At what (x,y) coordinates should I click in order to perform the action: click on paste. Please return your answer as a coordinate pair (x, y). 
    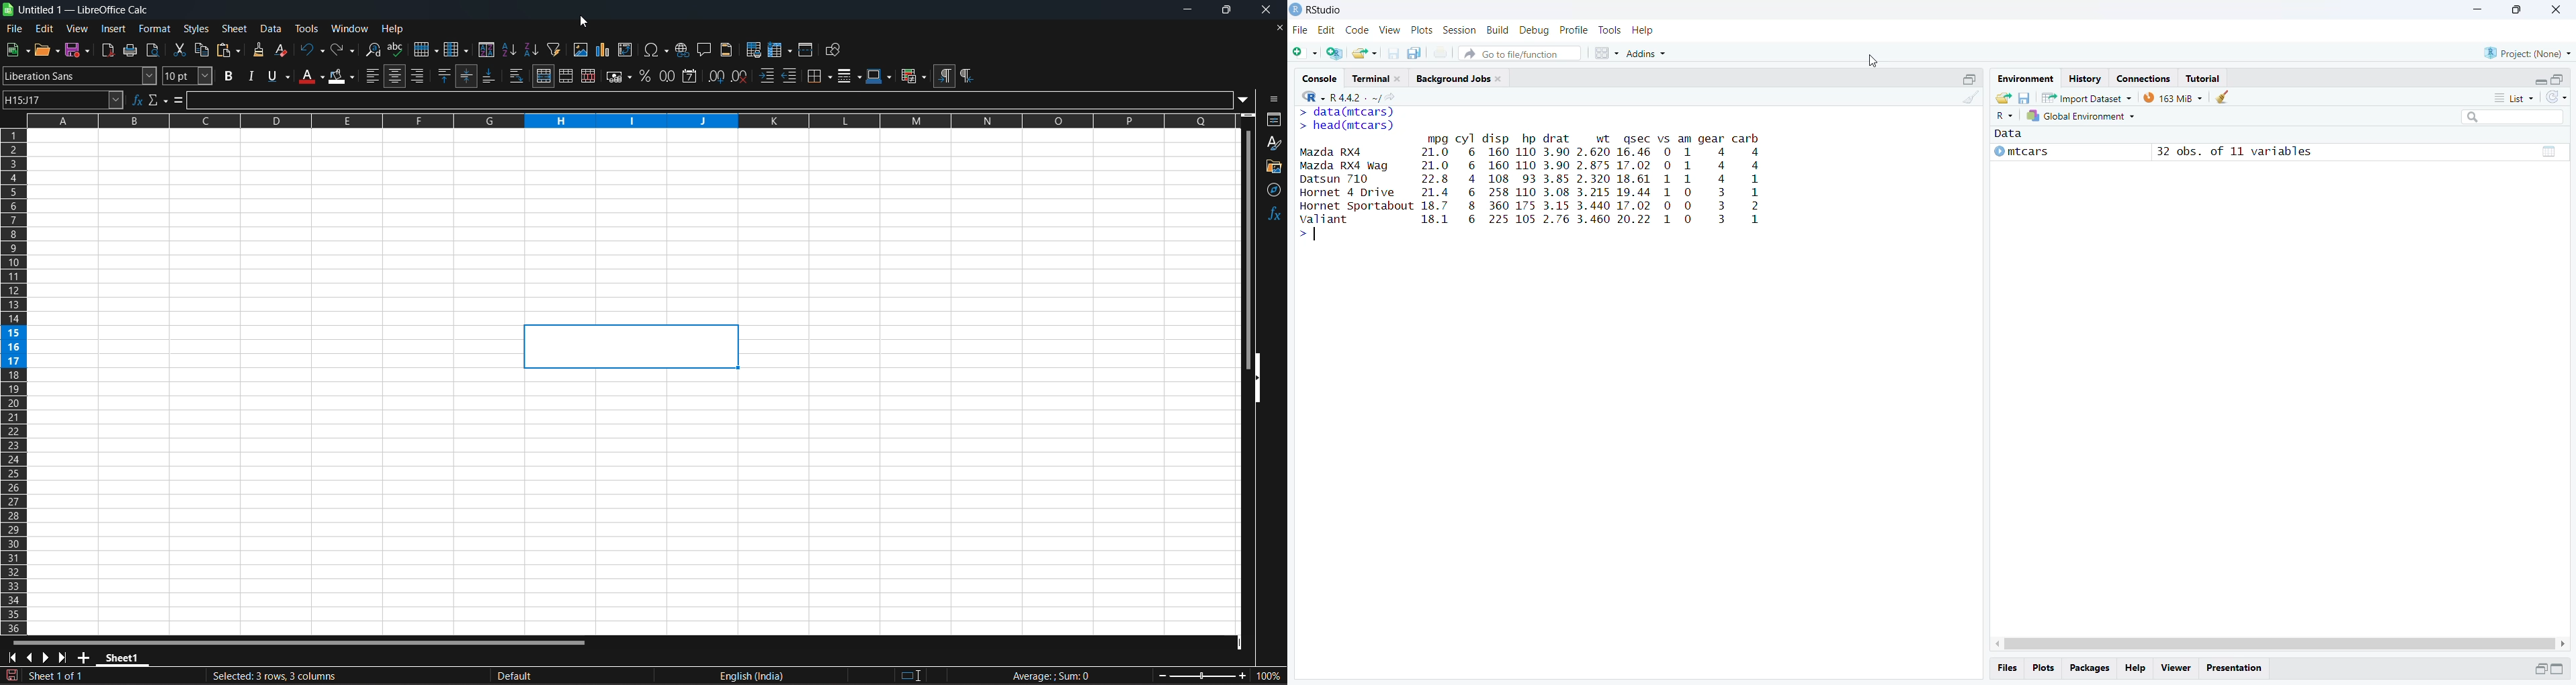
    Looking at the image, I should click on (230, 49).